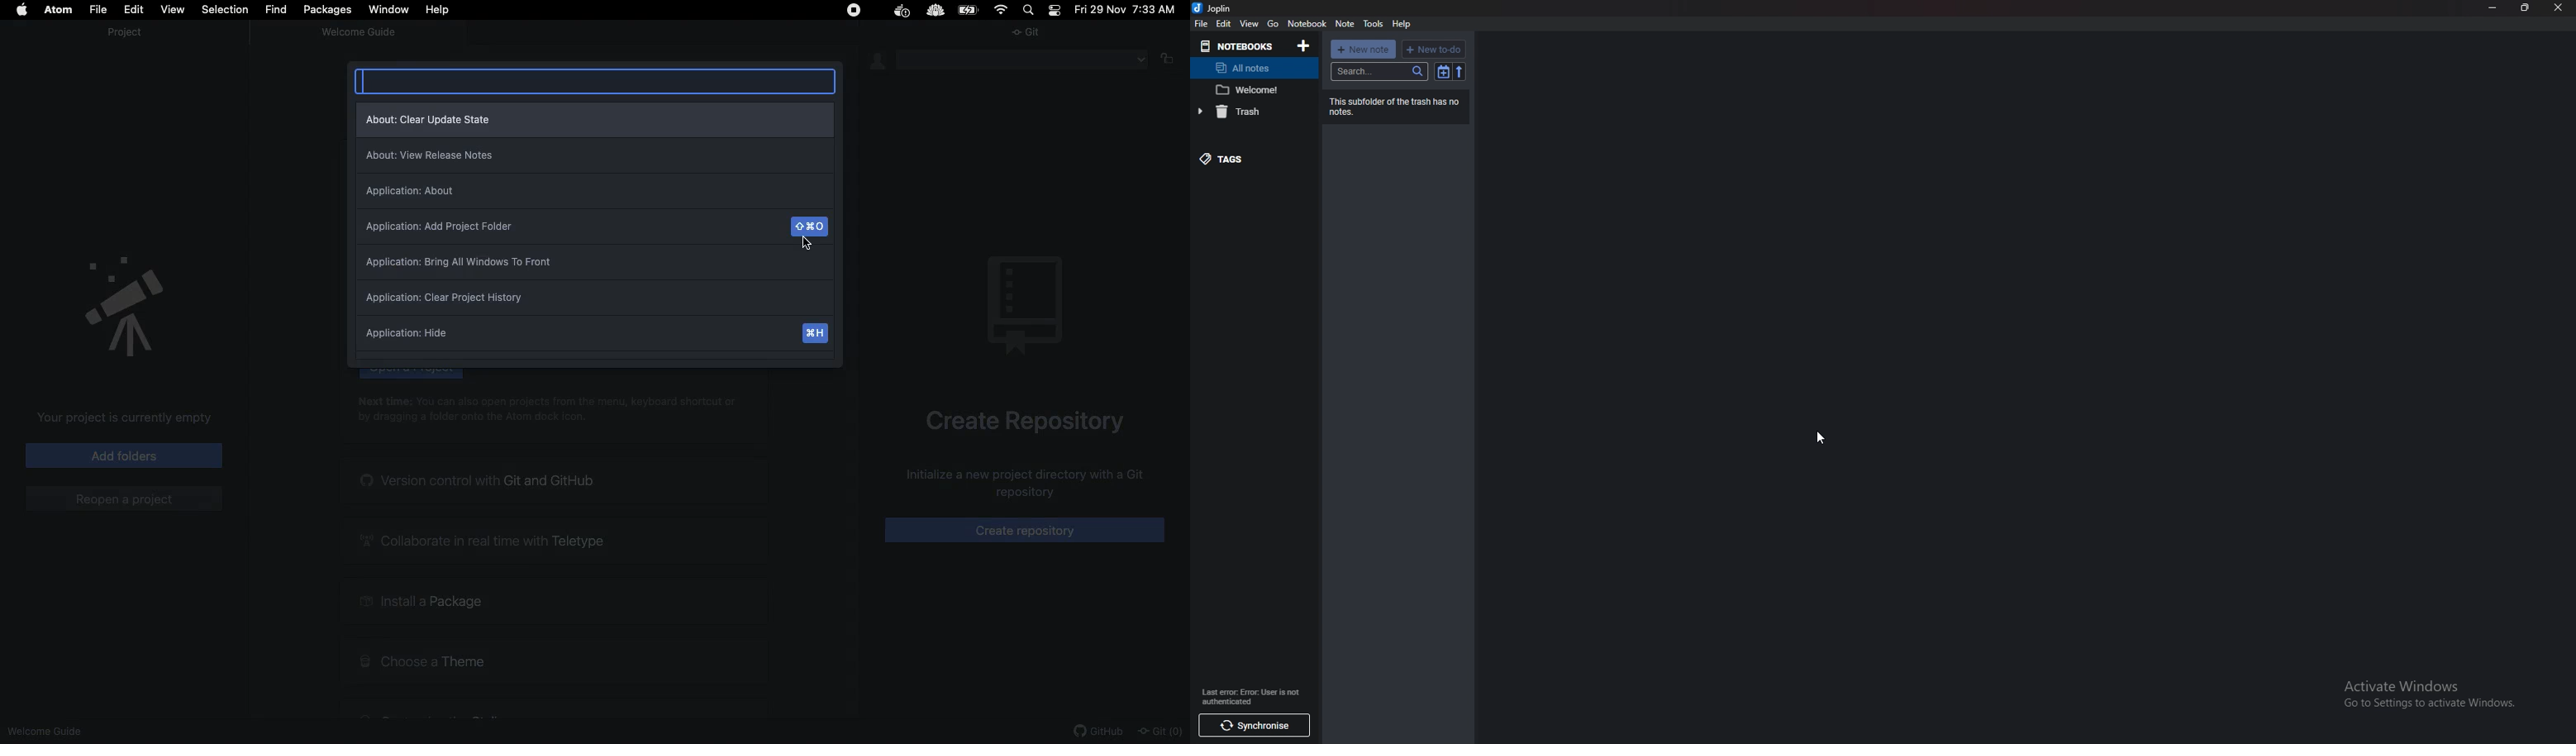 The height and width of the screenshot is (756, 2576). Describe the element at coordinates (222, 10) in the screenshot. I see `Selection` at that location.